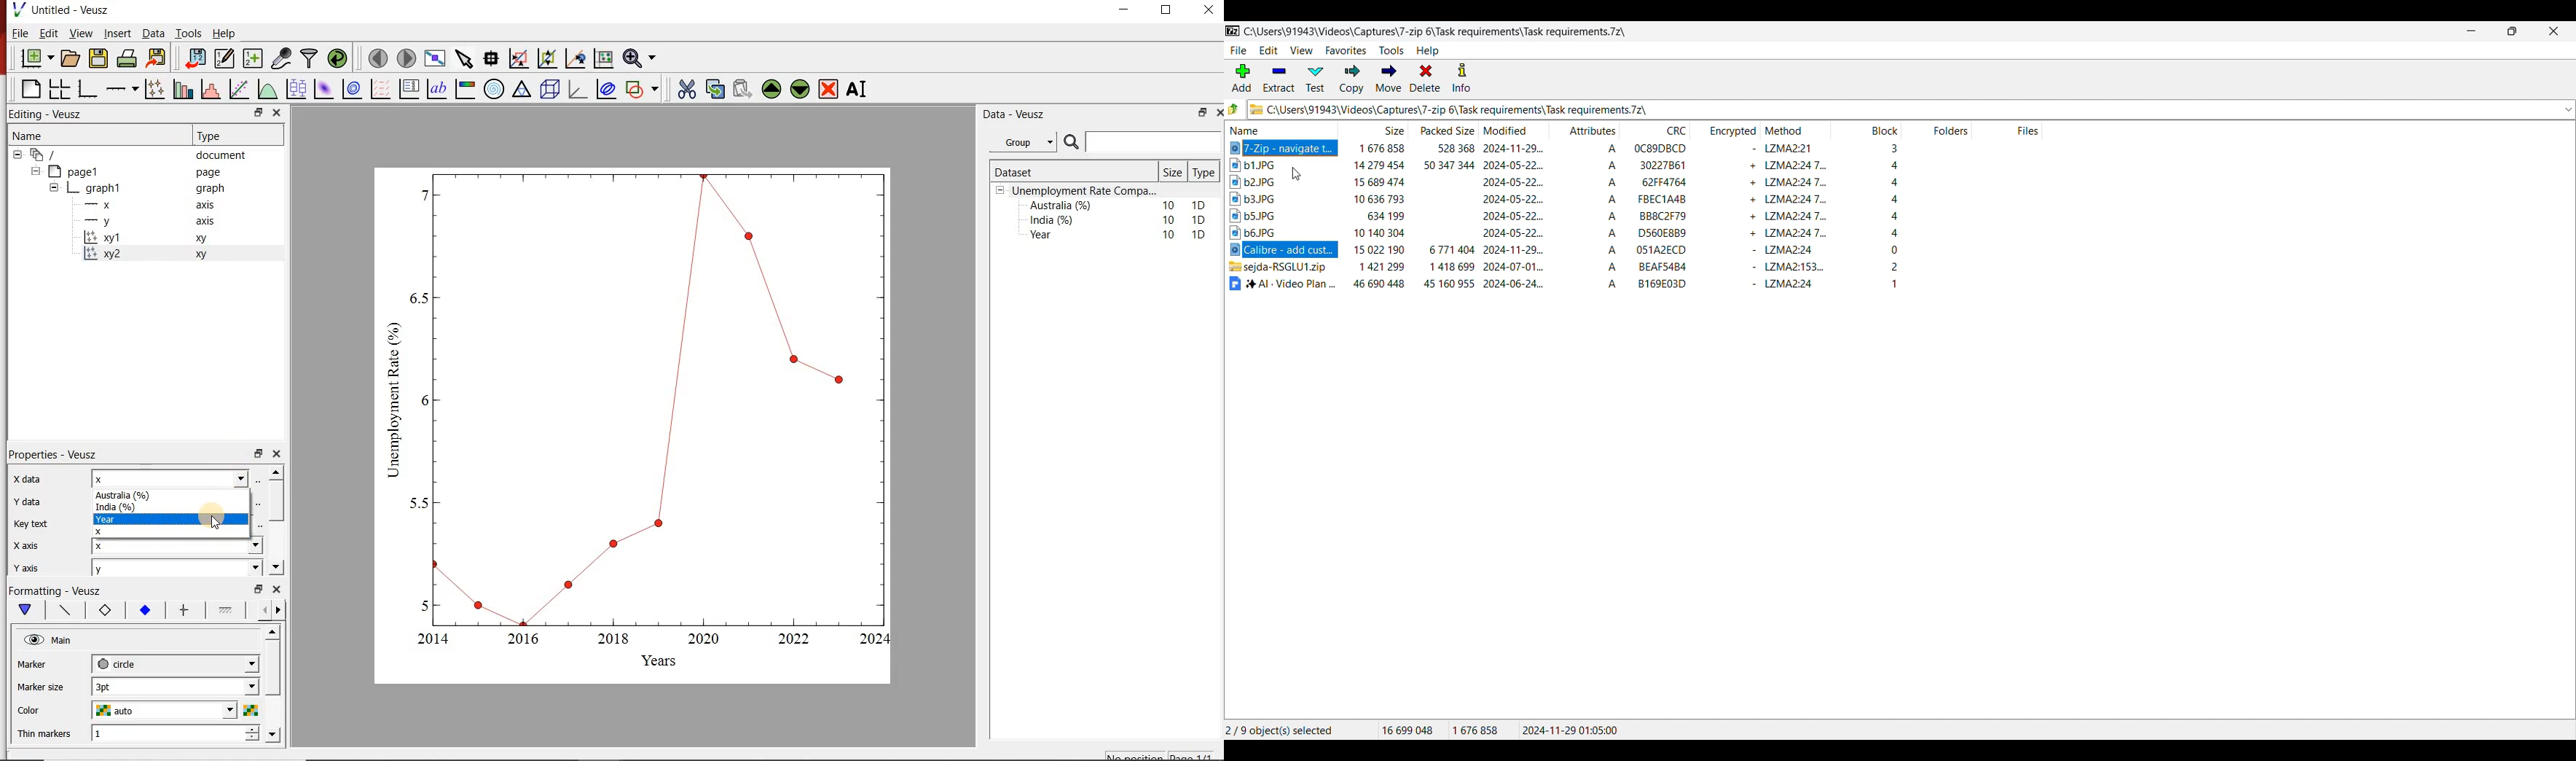  What do you see at coordinates (1444, 129) in the screenshot?
I see `Packed size column` at bounding box center [1444, 129].